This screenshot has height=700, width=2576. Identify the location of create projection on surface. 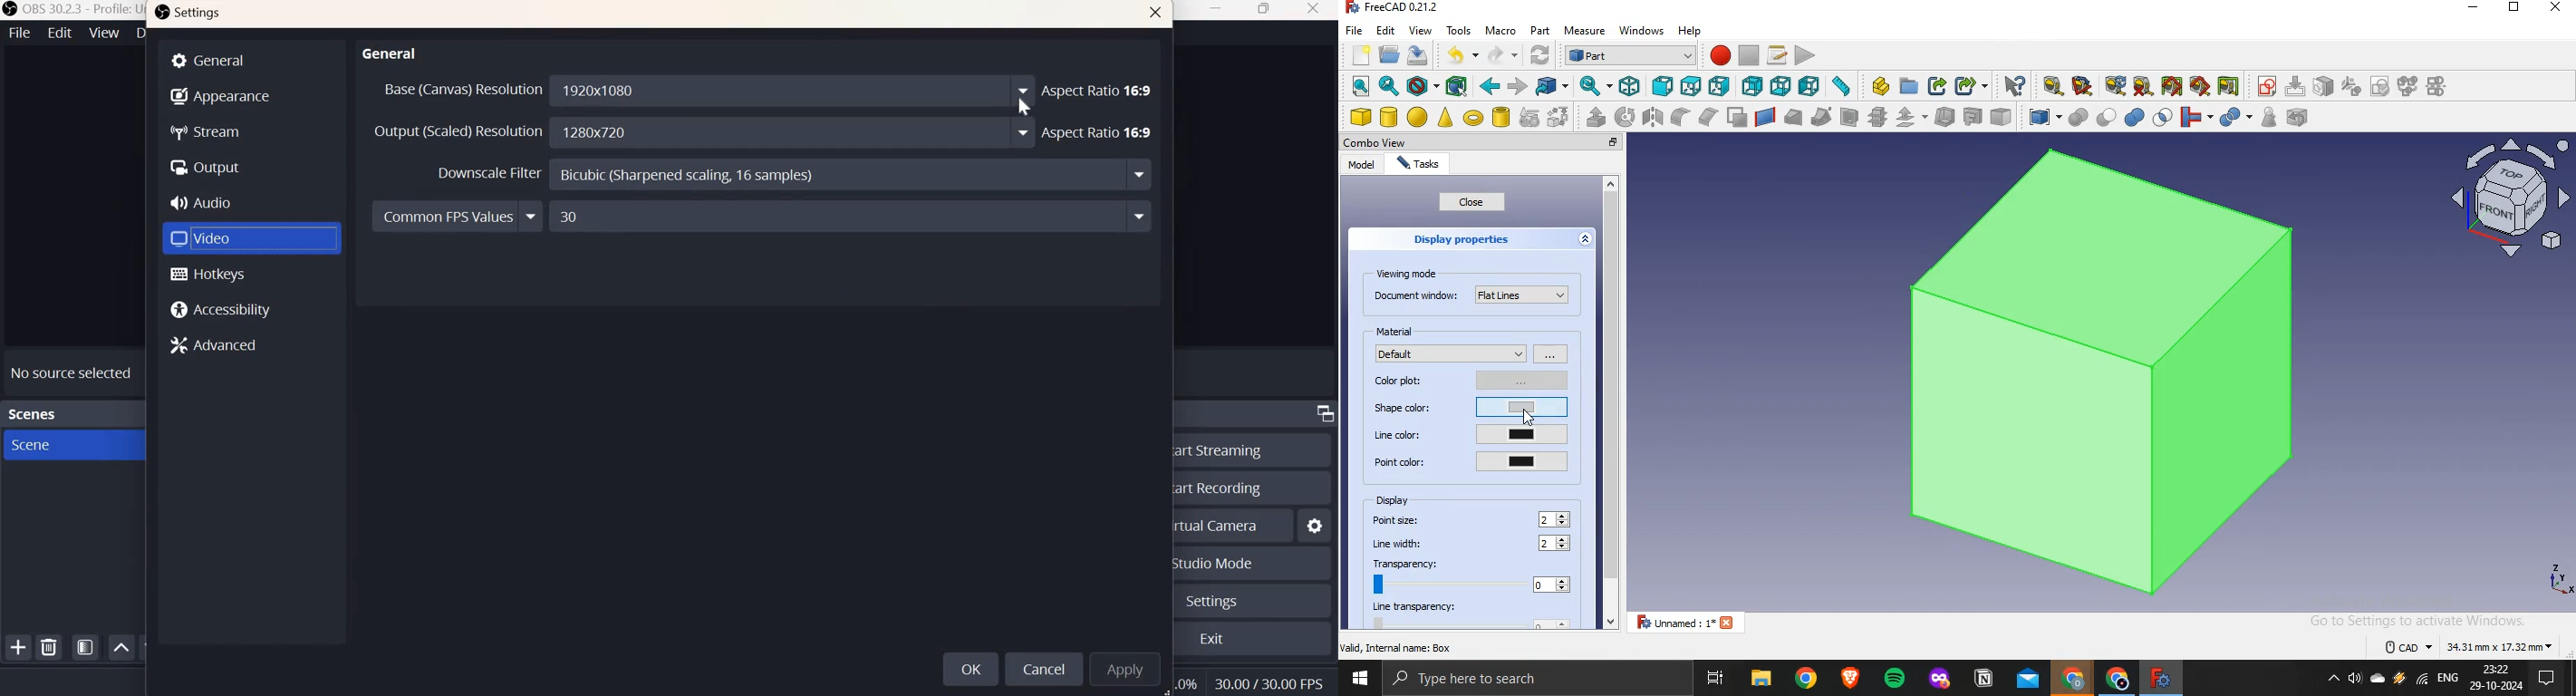
(1972, 116).